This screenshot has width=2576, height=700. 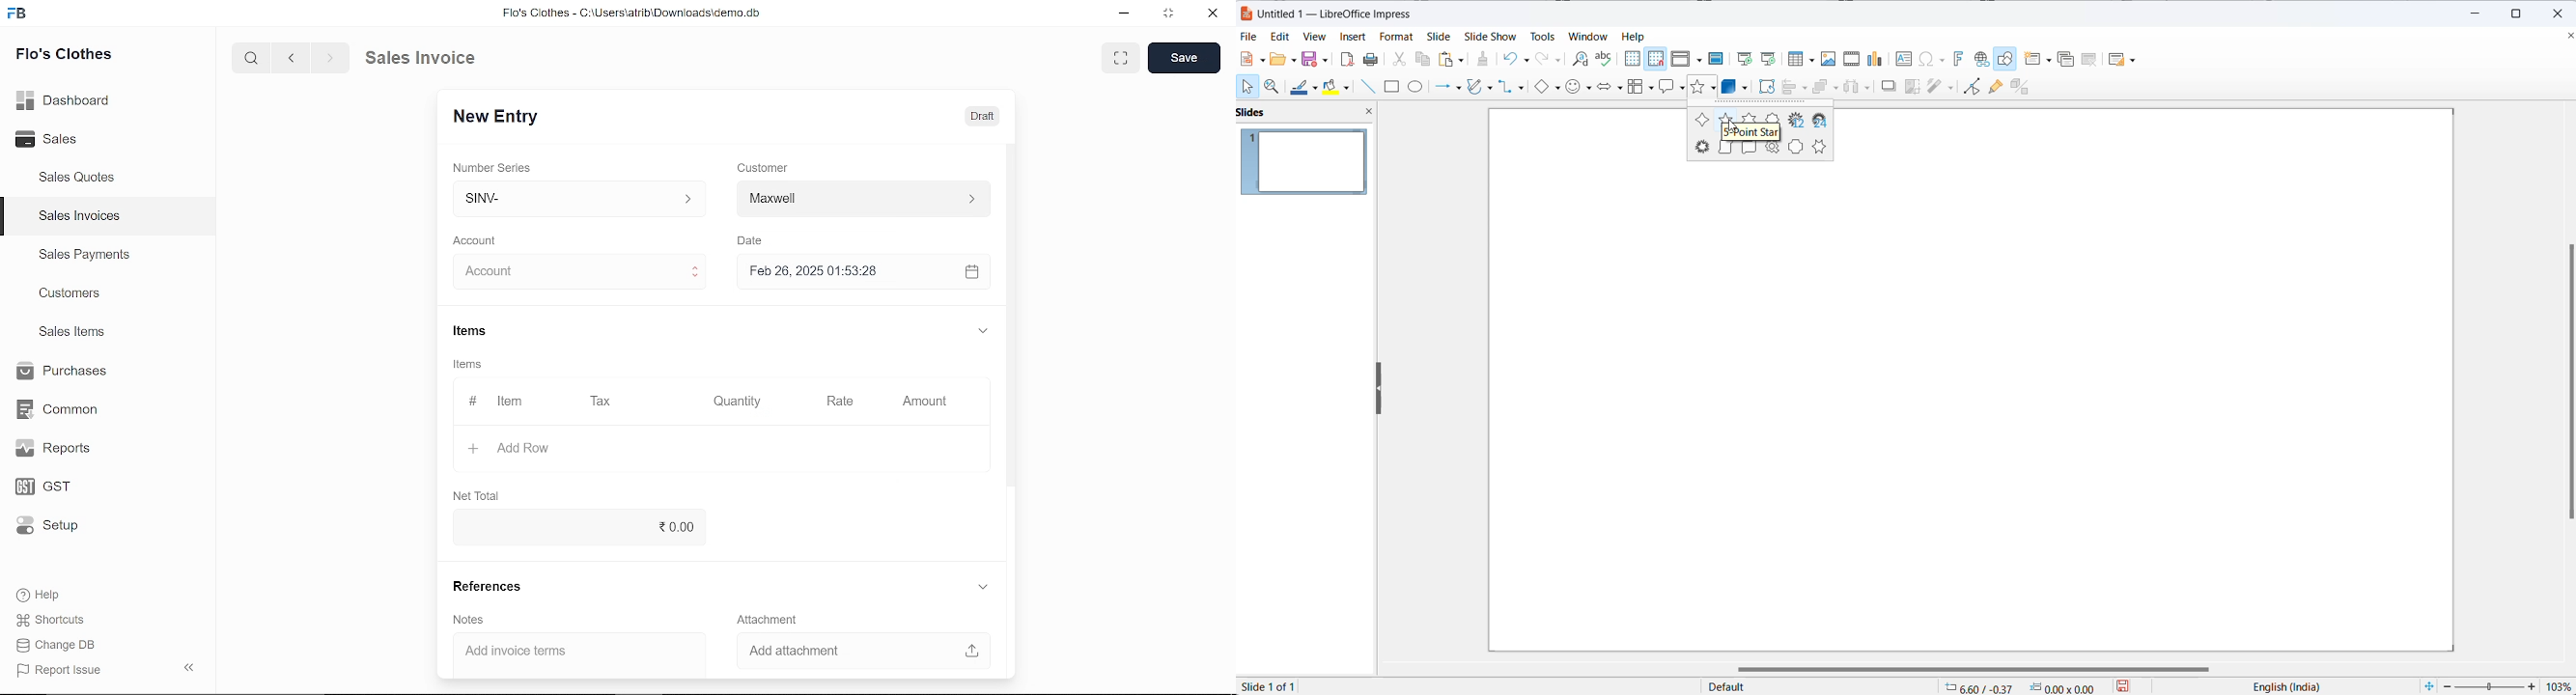 I want to click on curve and polygons, so click(x=1481, y=88).